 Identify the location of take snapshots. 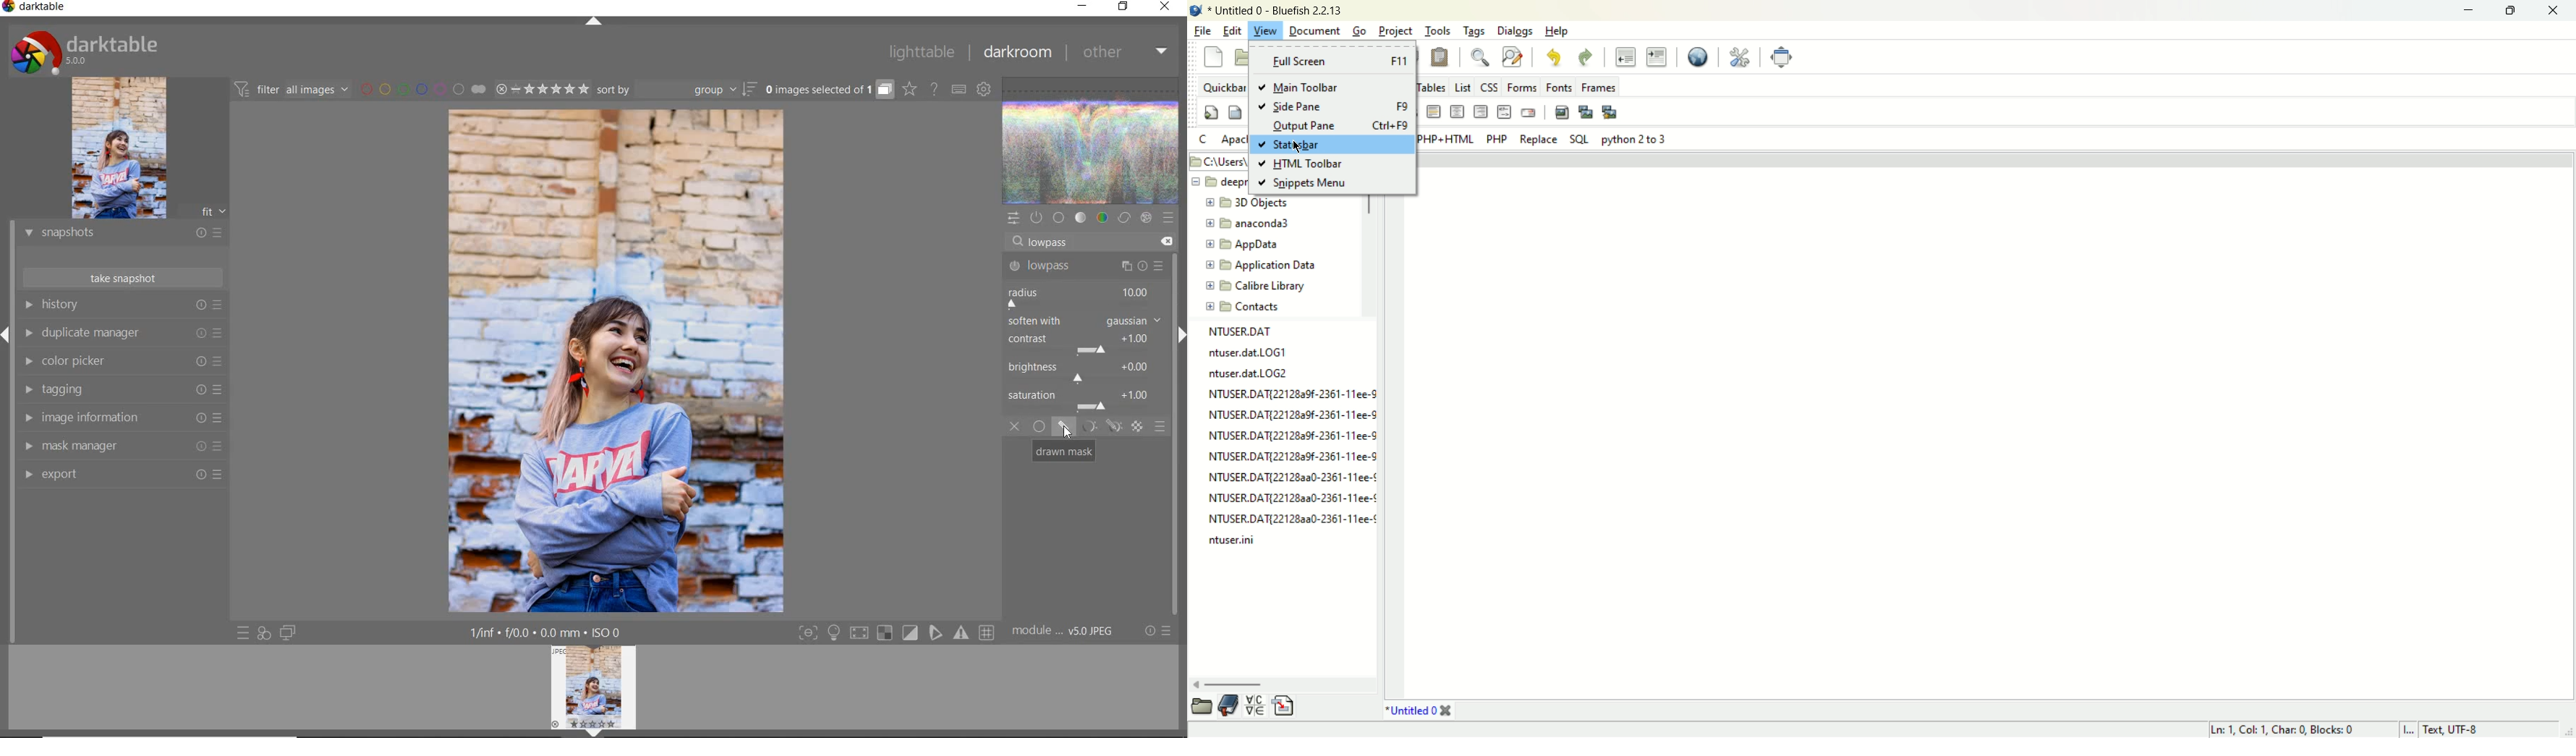
(122, 279).